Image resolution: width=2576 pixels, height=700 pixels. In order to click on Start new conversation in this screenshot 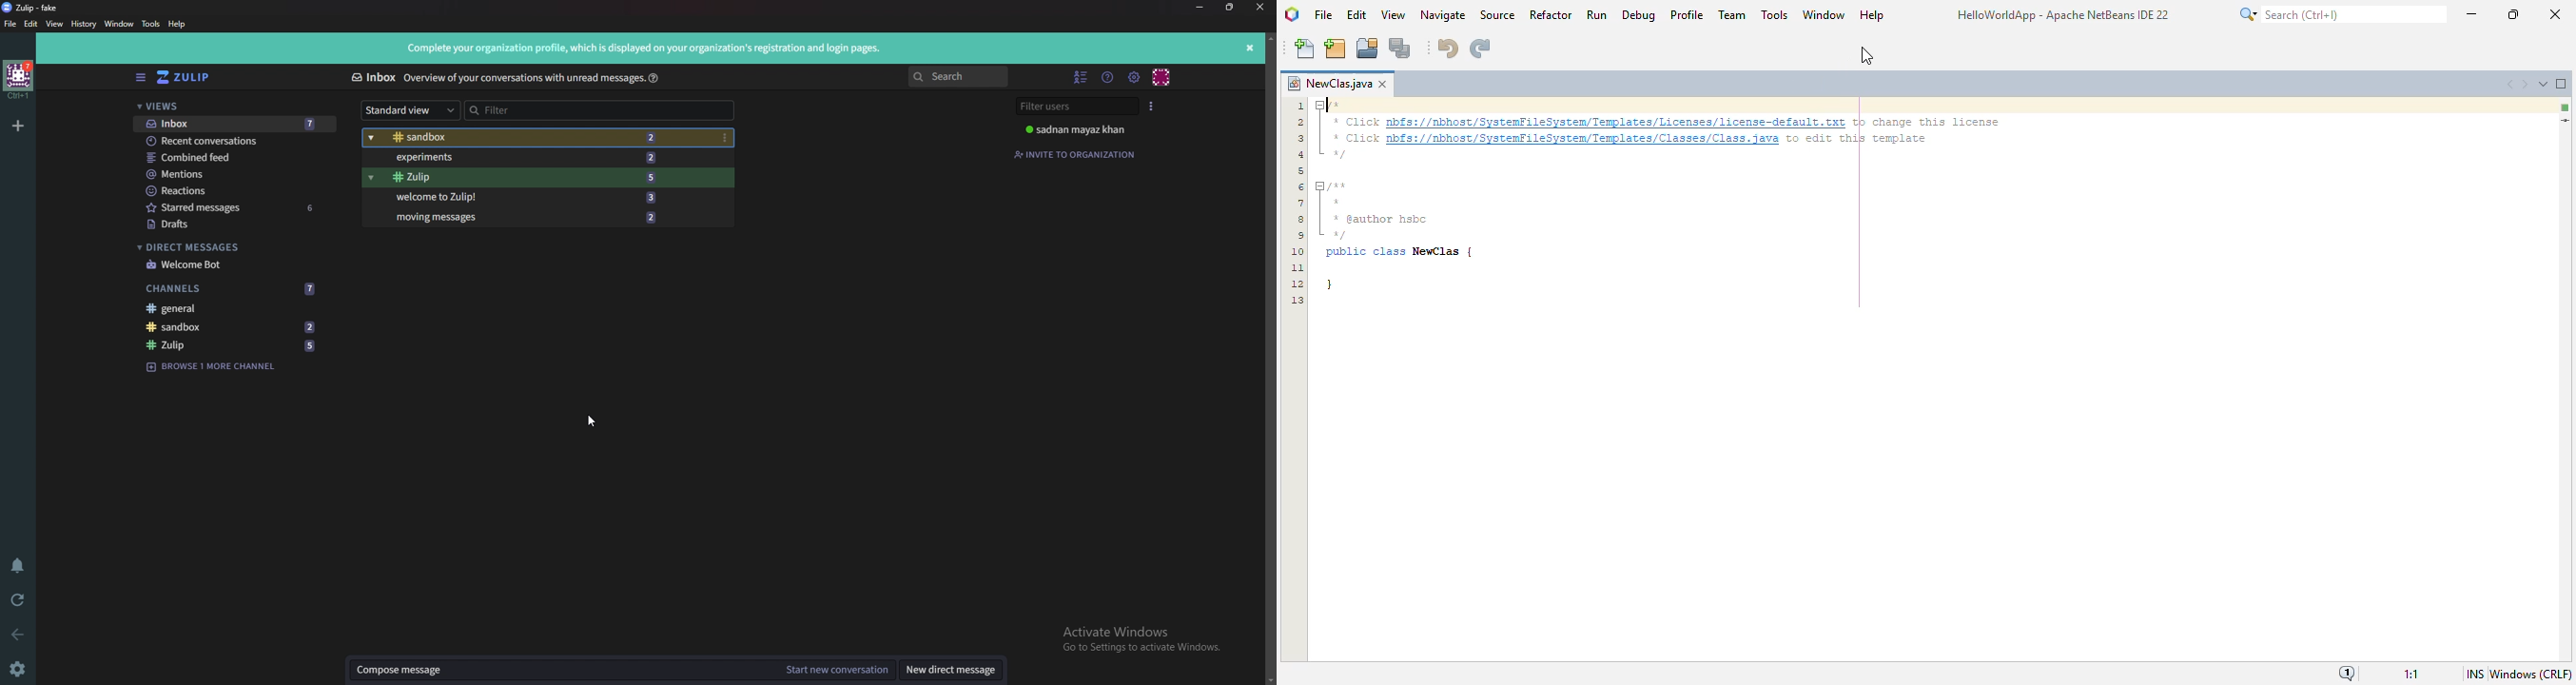, I will do `click(839, 667)`.